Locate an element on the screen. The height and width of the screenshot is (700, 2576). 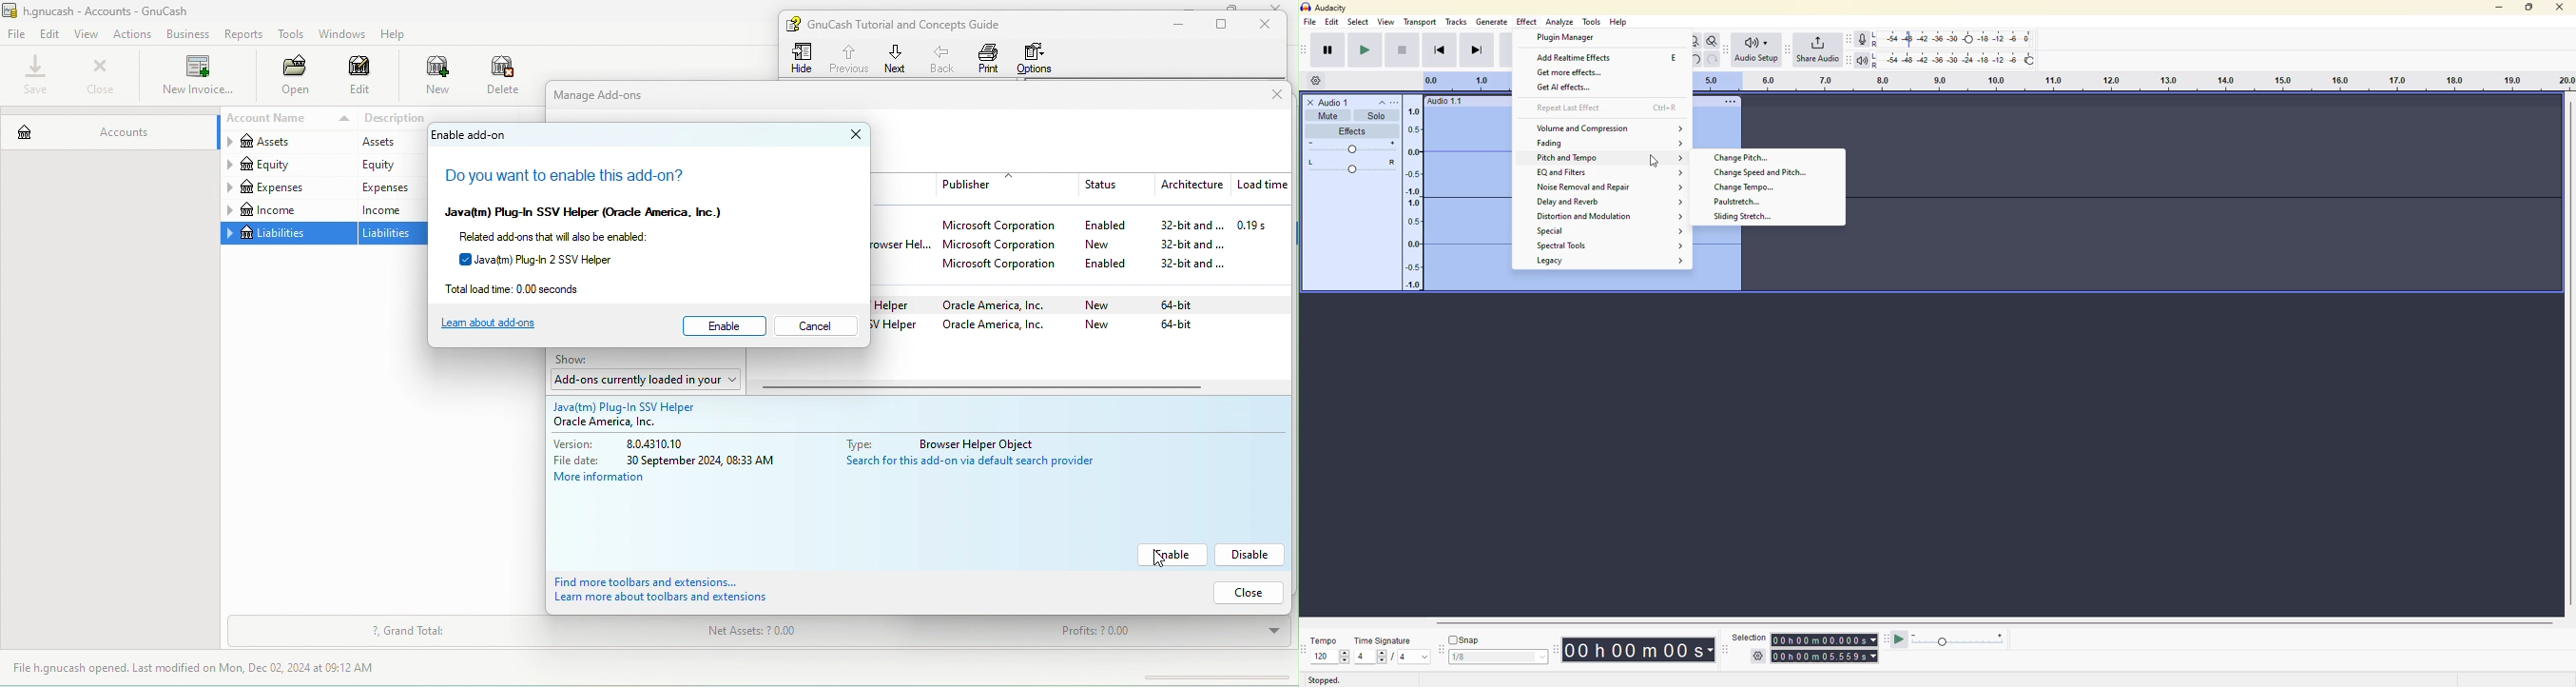
time is located at coordinates (1824, 636).